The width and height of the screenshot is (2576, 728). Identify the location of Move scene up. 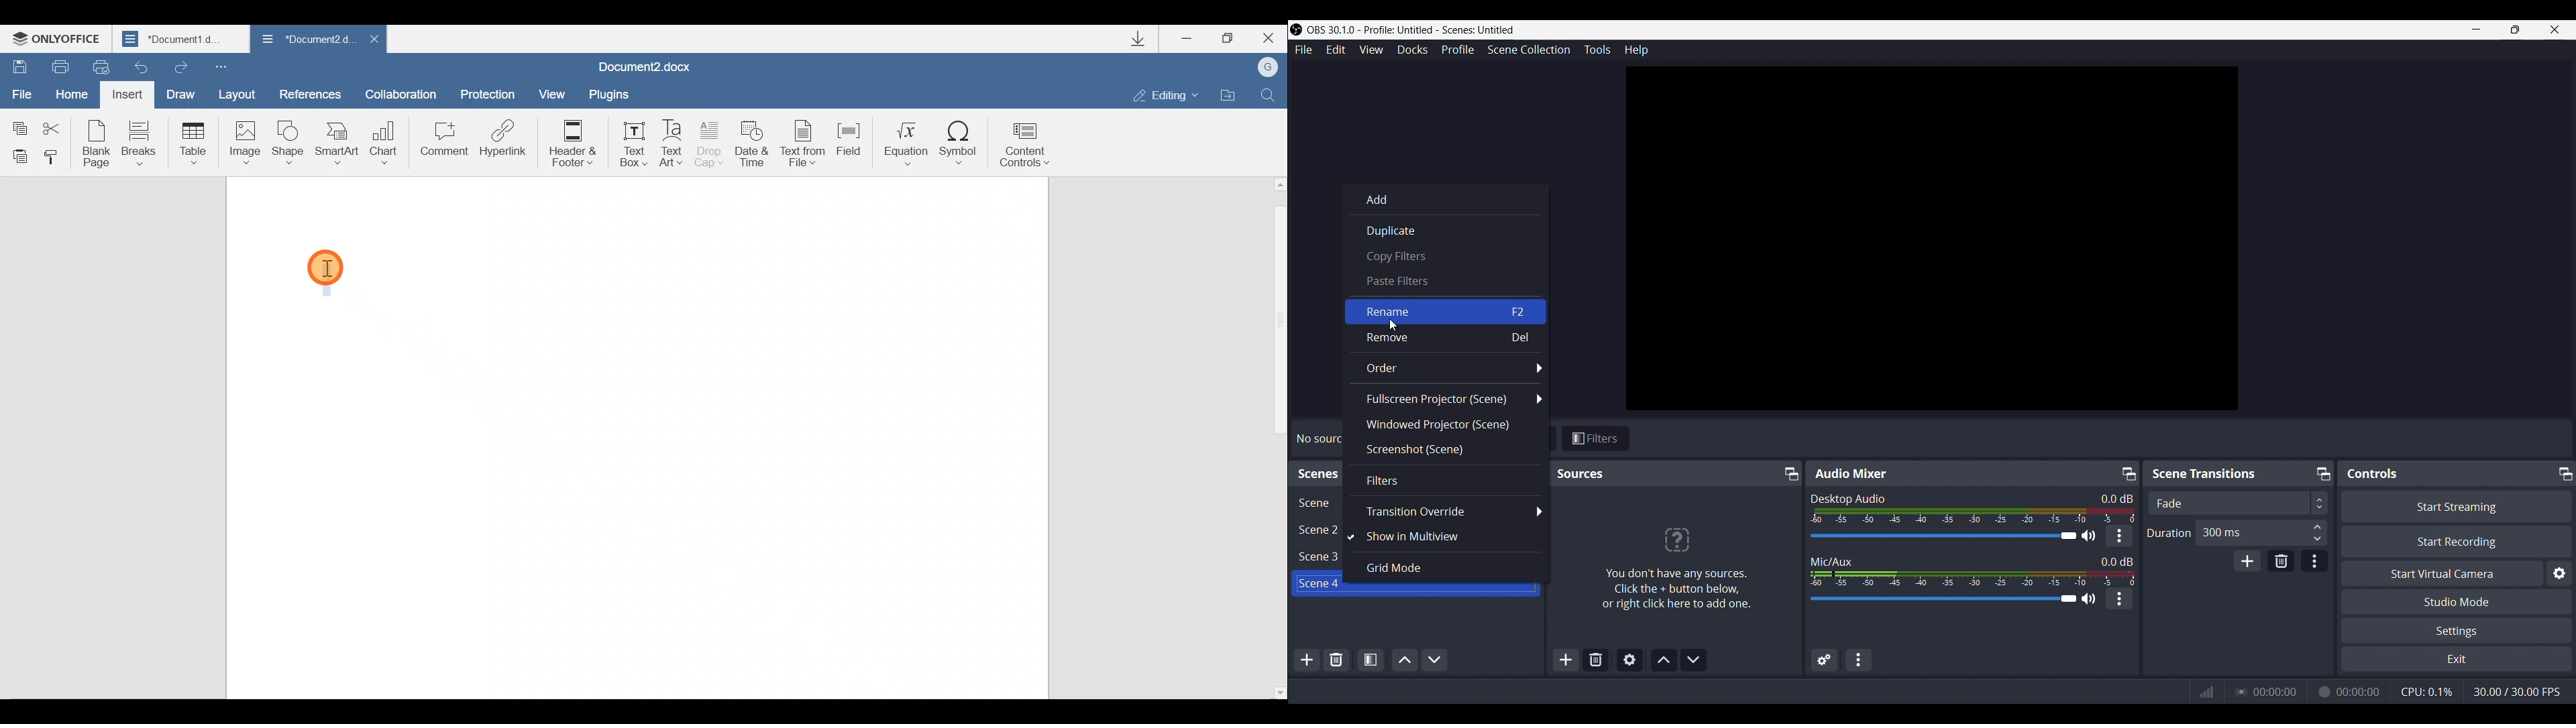
(1405, 659).